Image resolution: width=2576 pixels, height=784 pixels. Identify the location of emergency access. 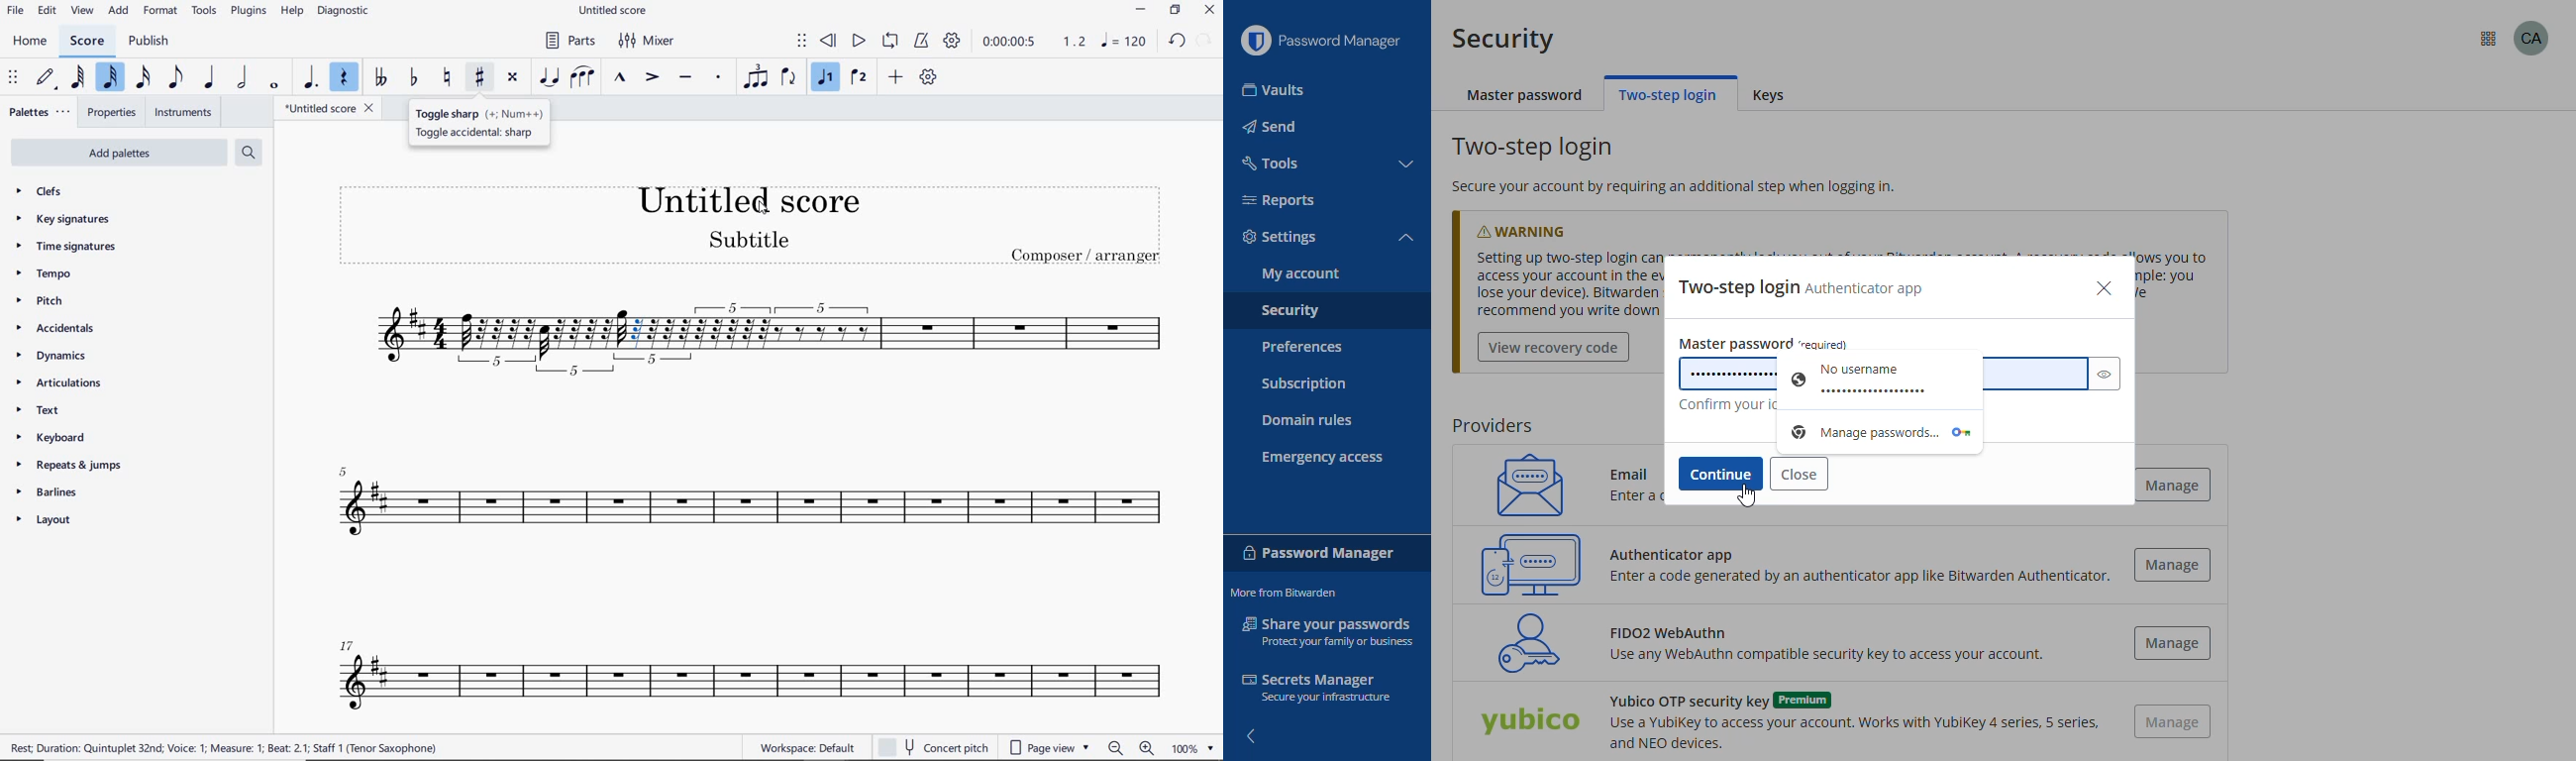
(1323, 458).